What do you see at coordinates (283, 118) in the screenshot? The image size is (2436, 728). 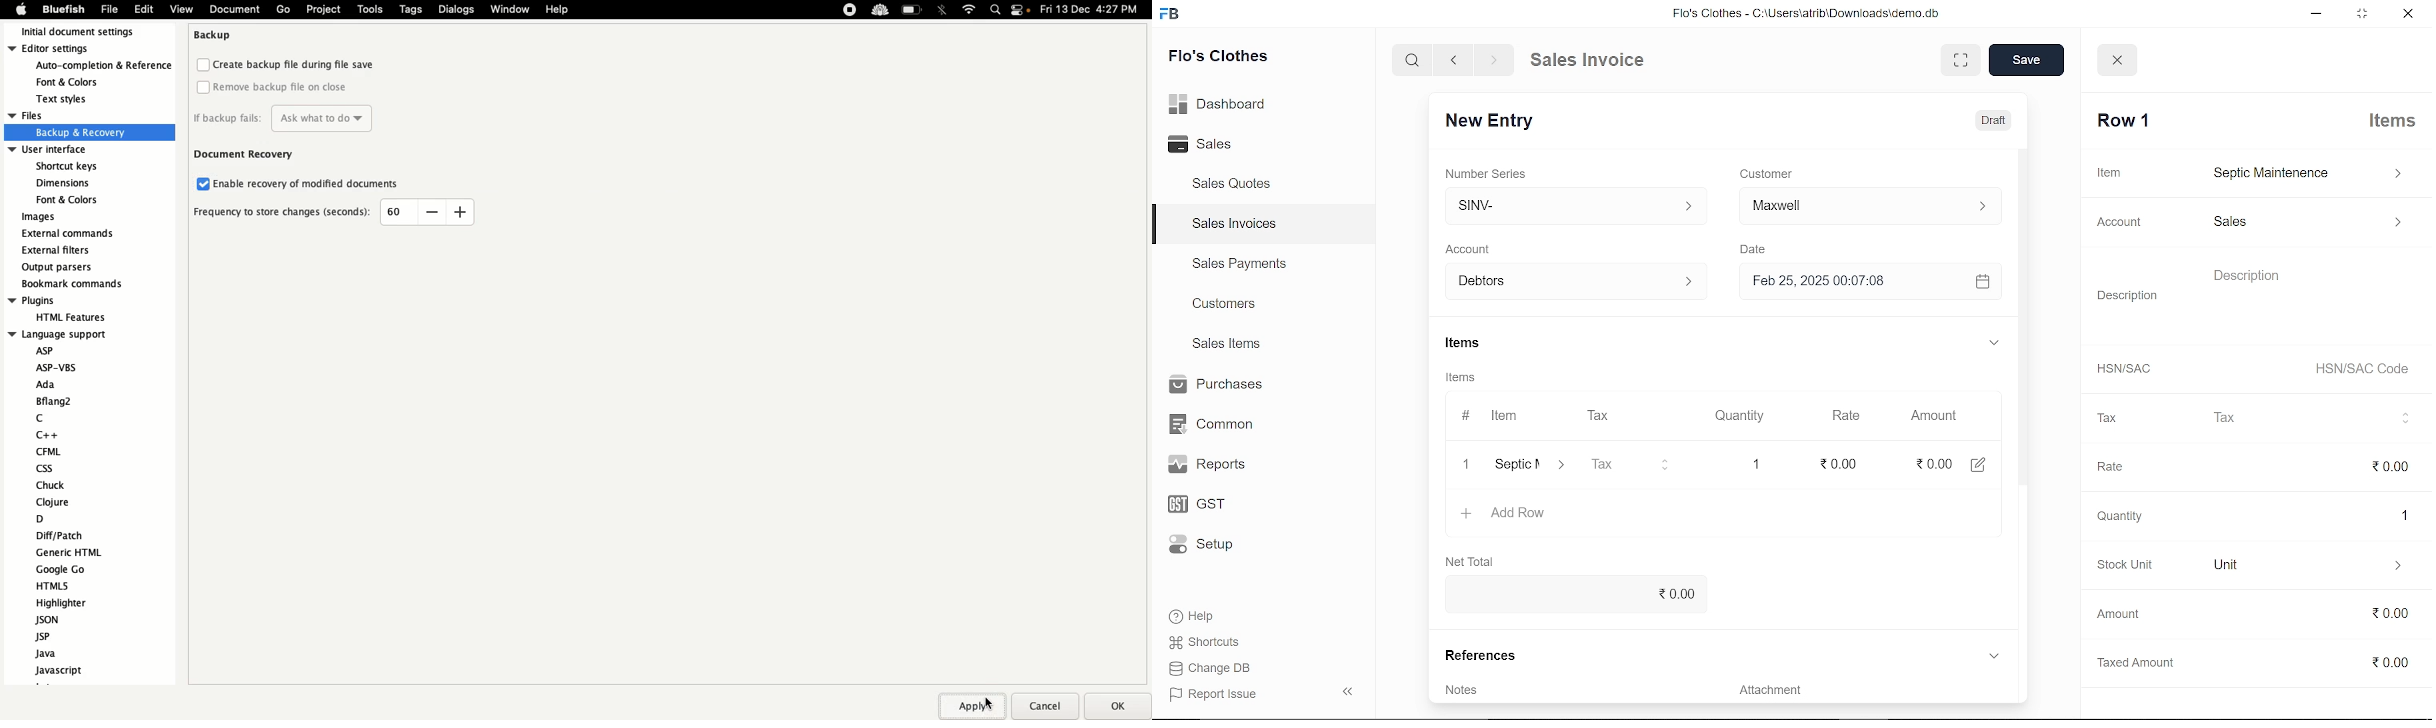 I see `If backup fails` at bounding box center [283, 118].